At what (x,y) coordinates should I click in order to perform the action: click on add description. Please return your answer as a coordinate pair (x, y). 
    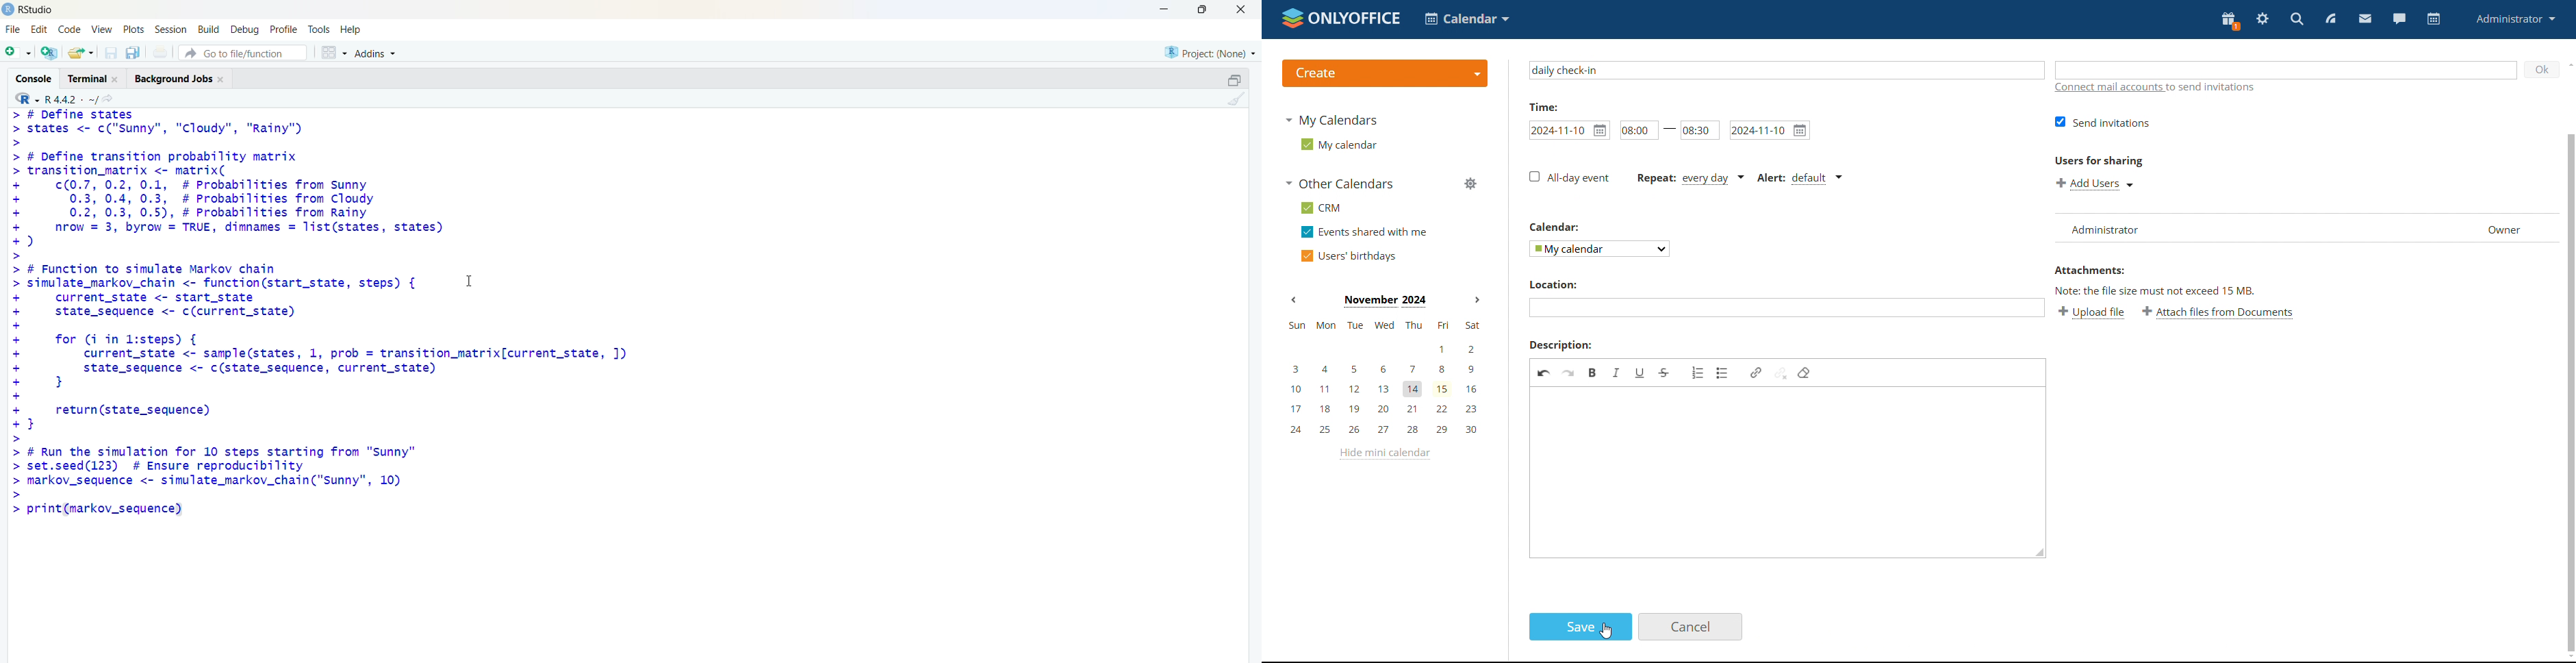
    Looking at the image, I should click on (1781, 479).